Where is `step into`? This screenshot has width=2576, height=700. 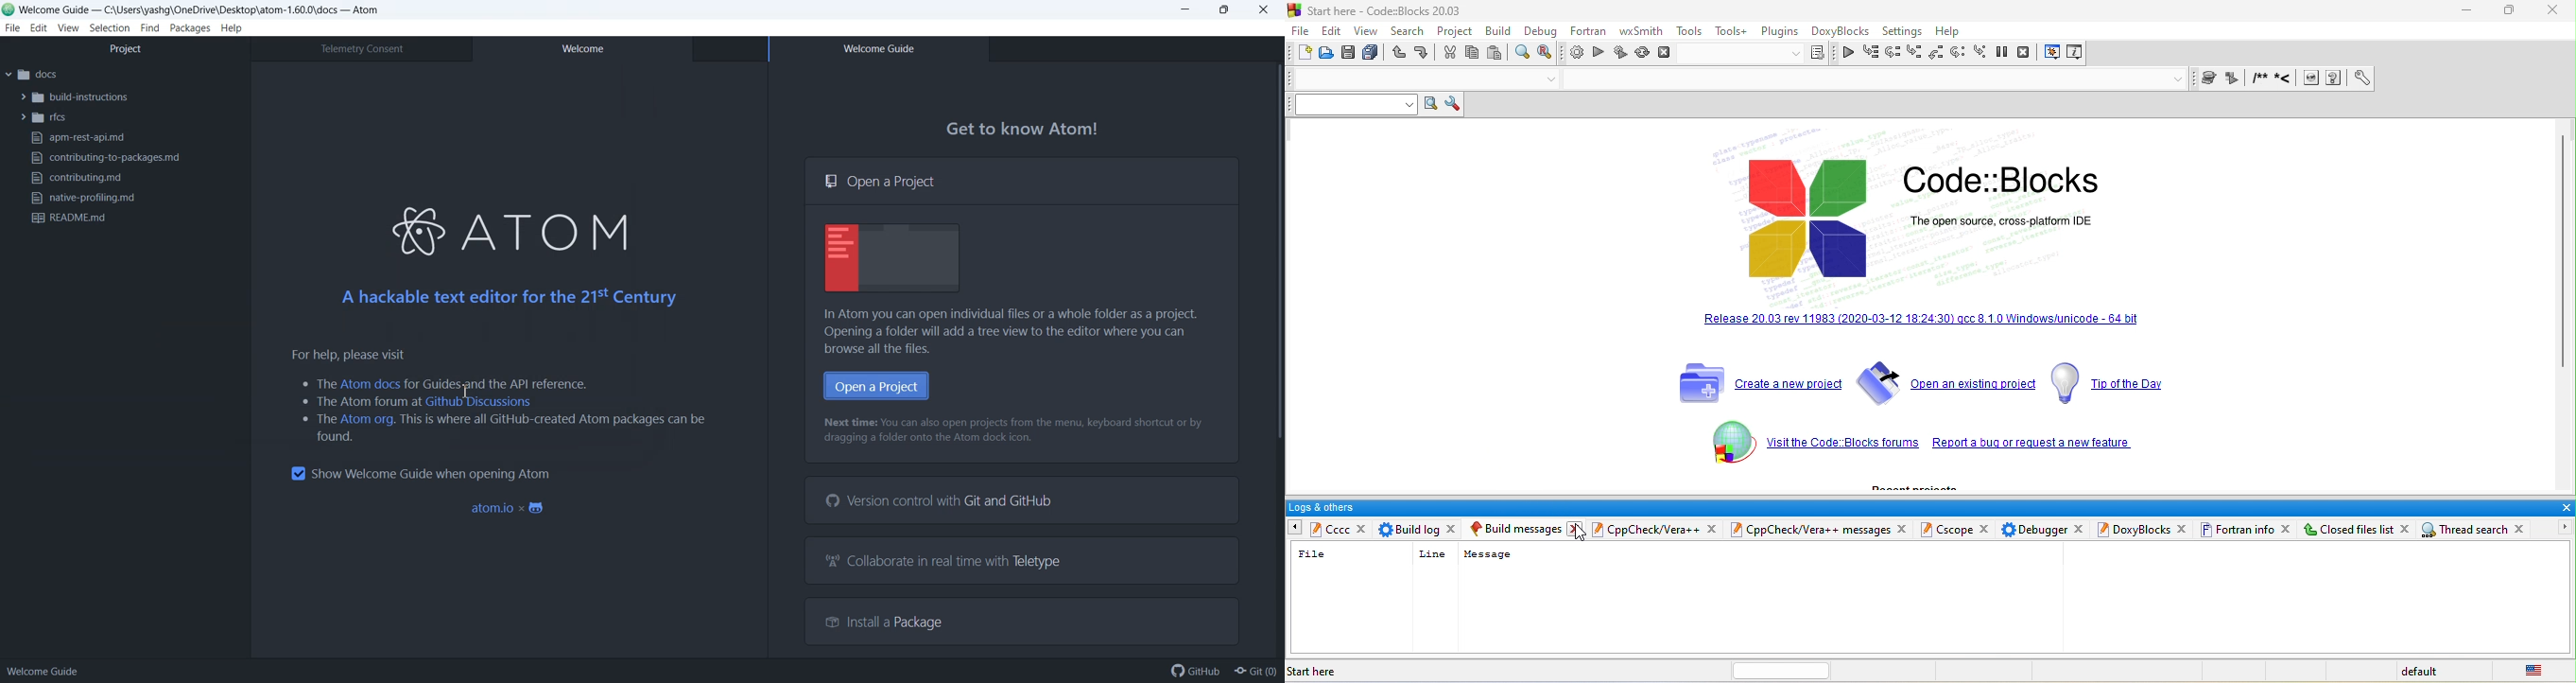
step into is located at coordinates (1913, 51).